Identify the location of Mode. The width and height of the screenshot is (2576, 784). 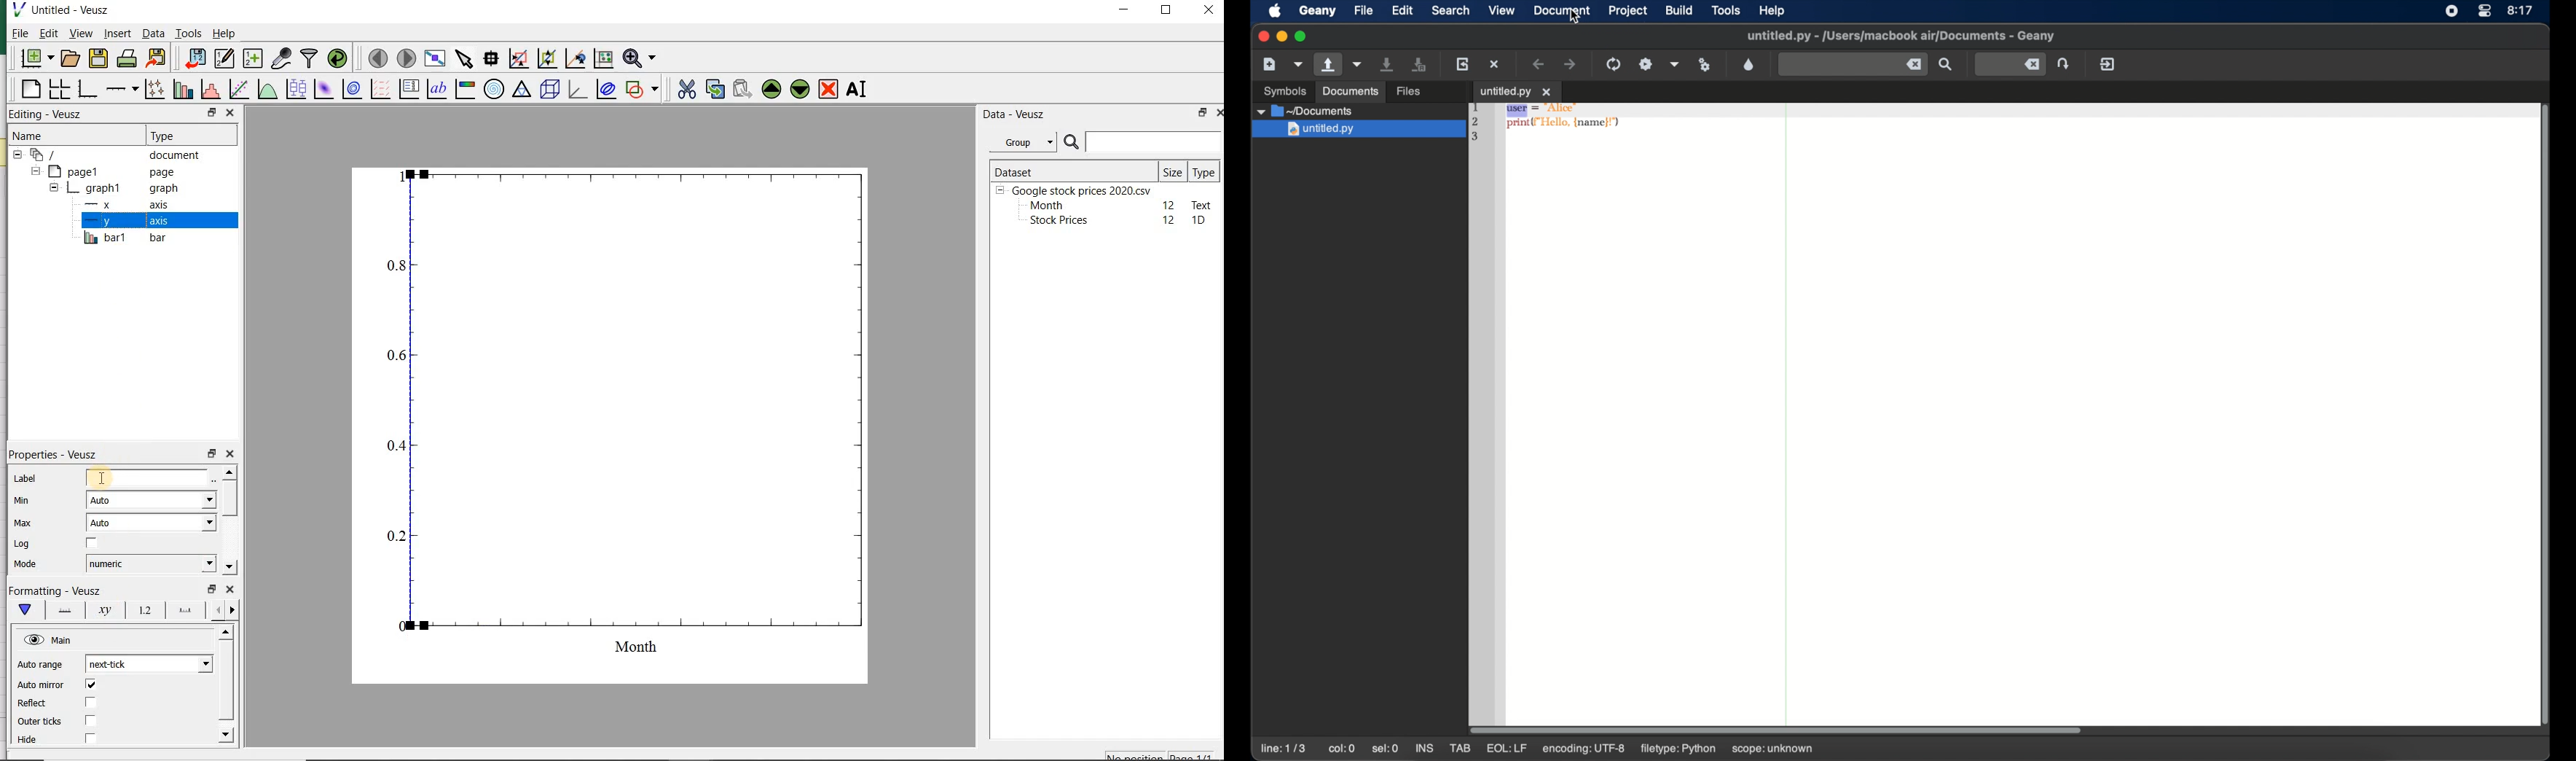
(23, 564).